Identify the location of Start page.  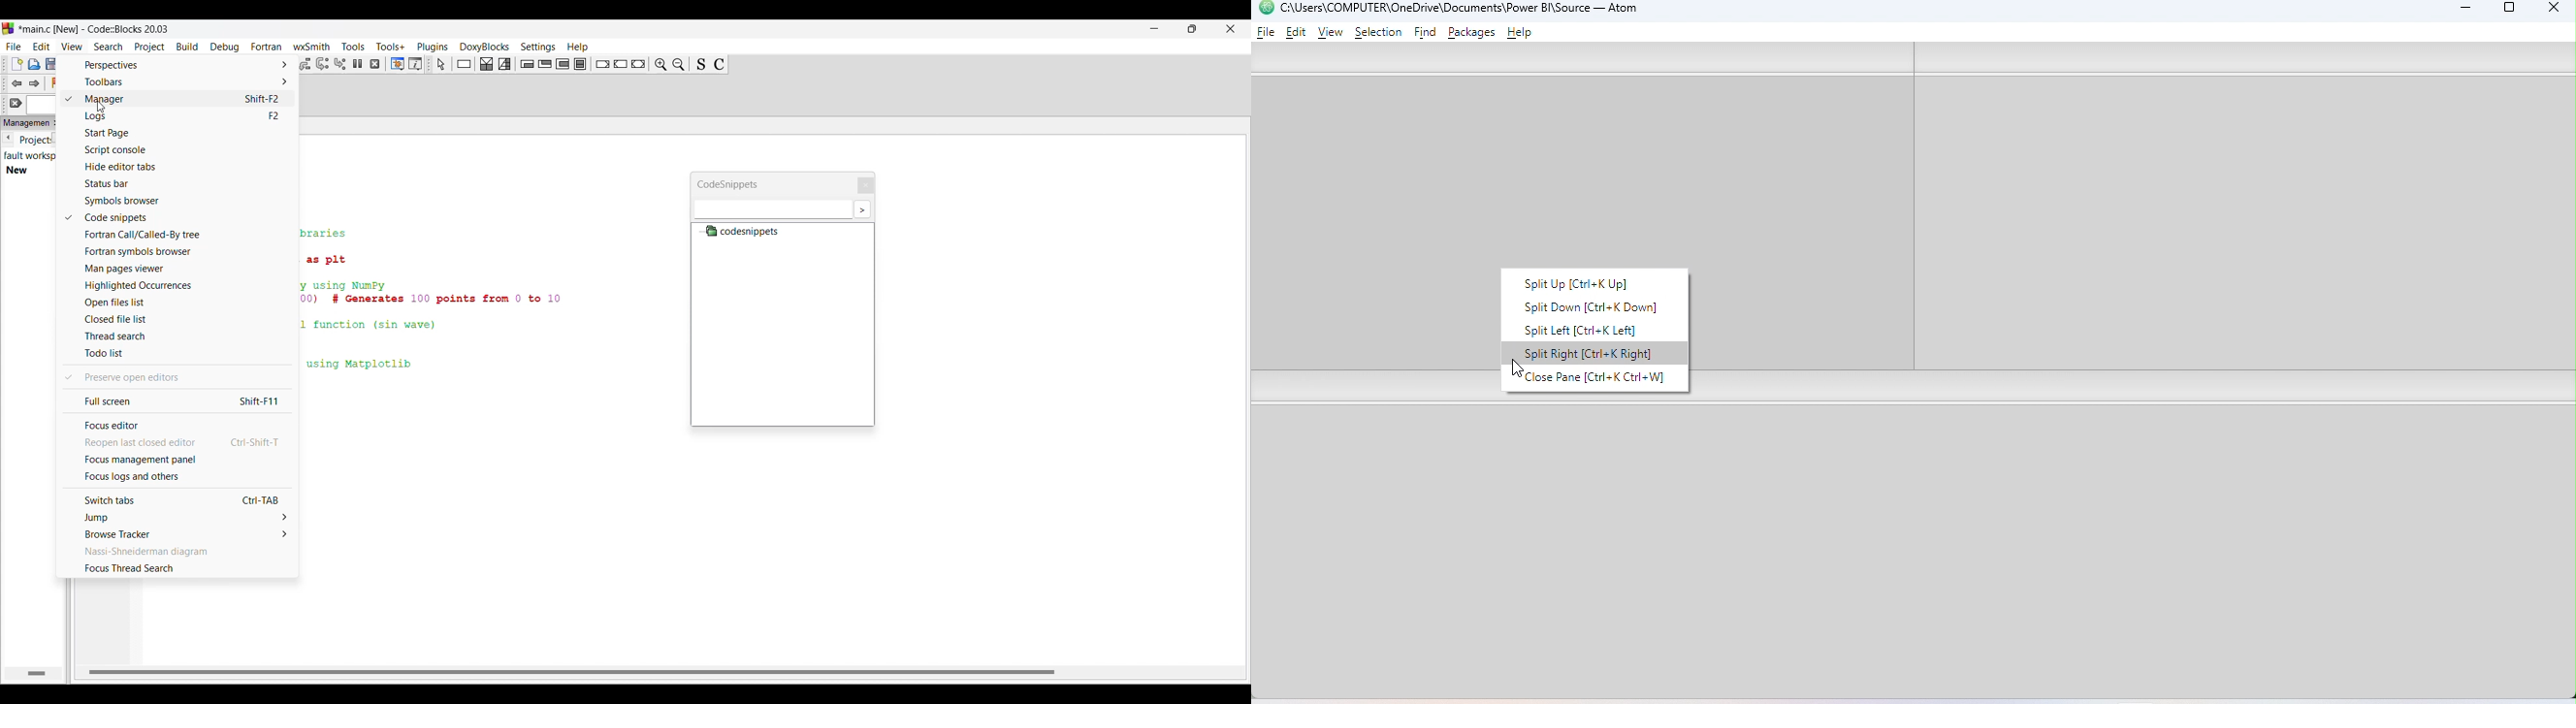
(186, 133).